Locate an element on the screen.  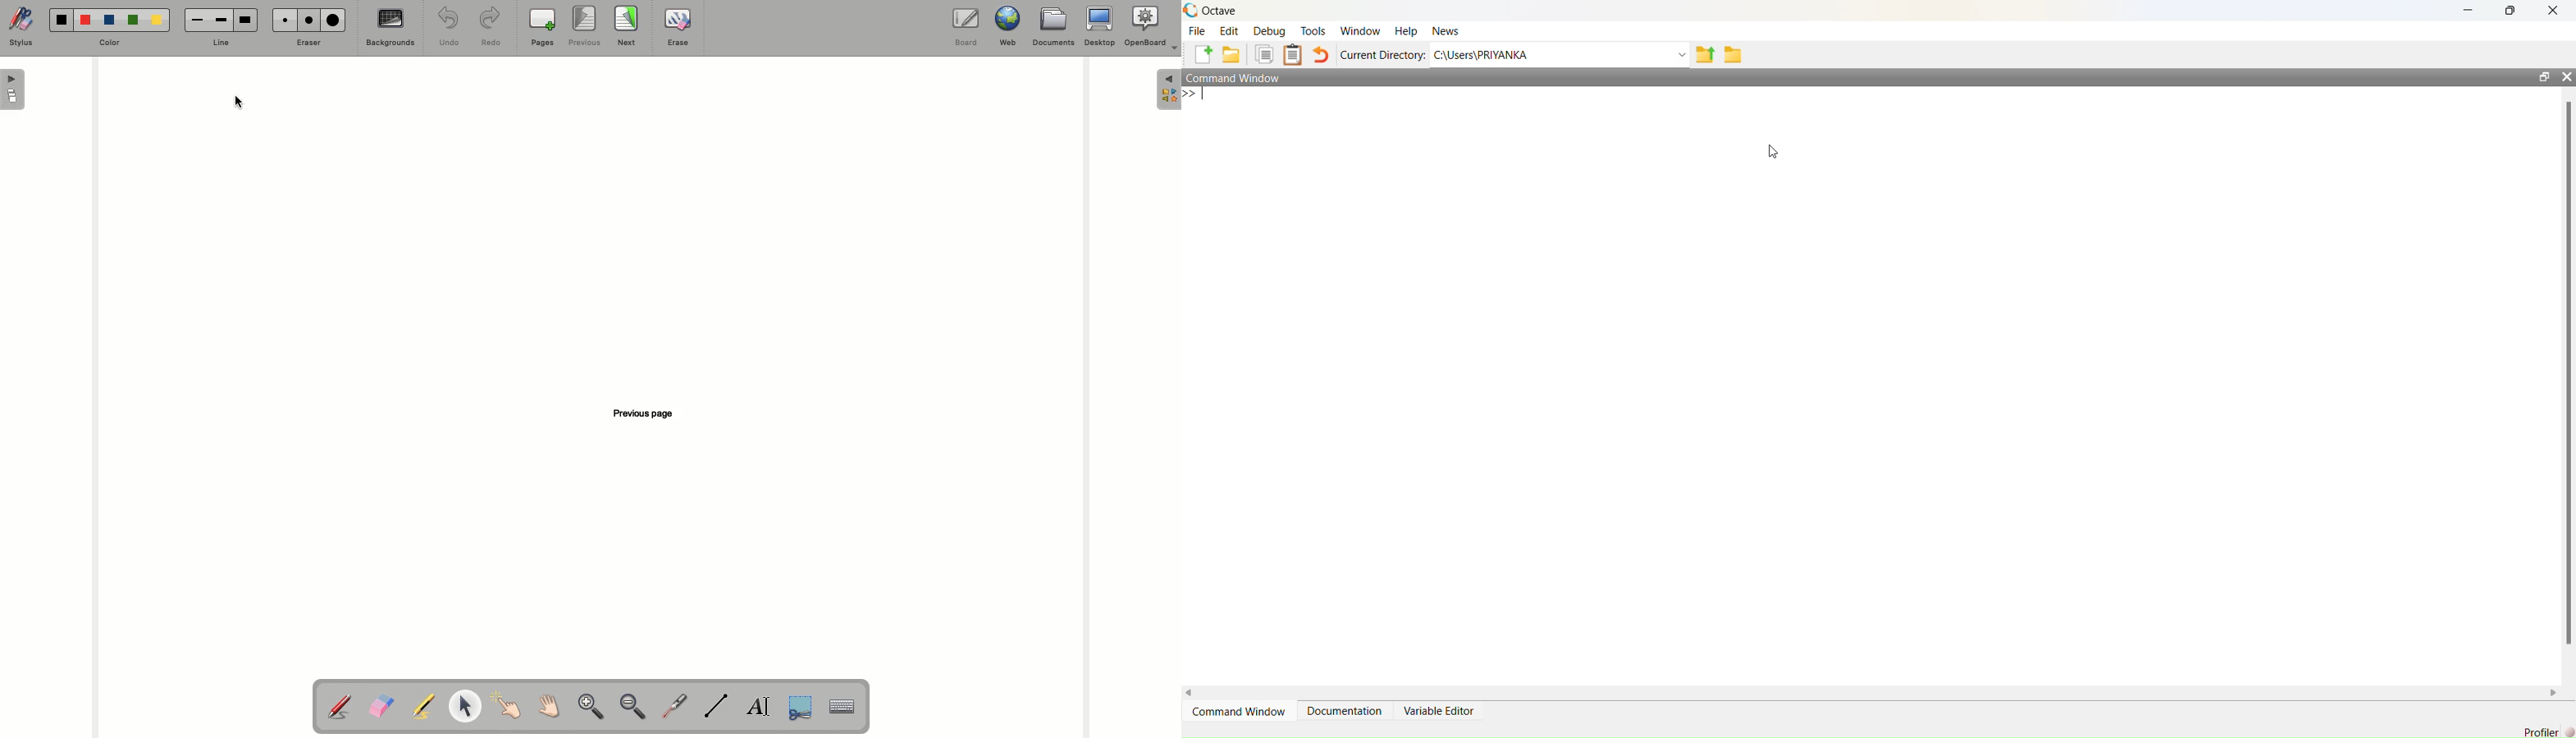
Eraser is located at coordinates (306, 43).